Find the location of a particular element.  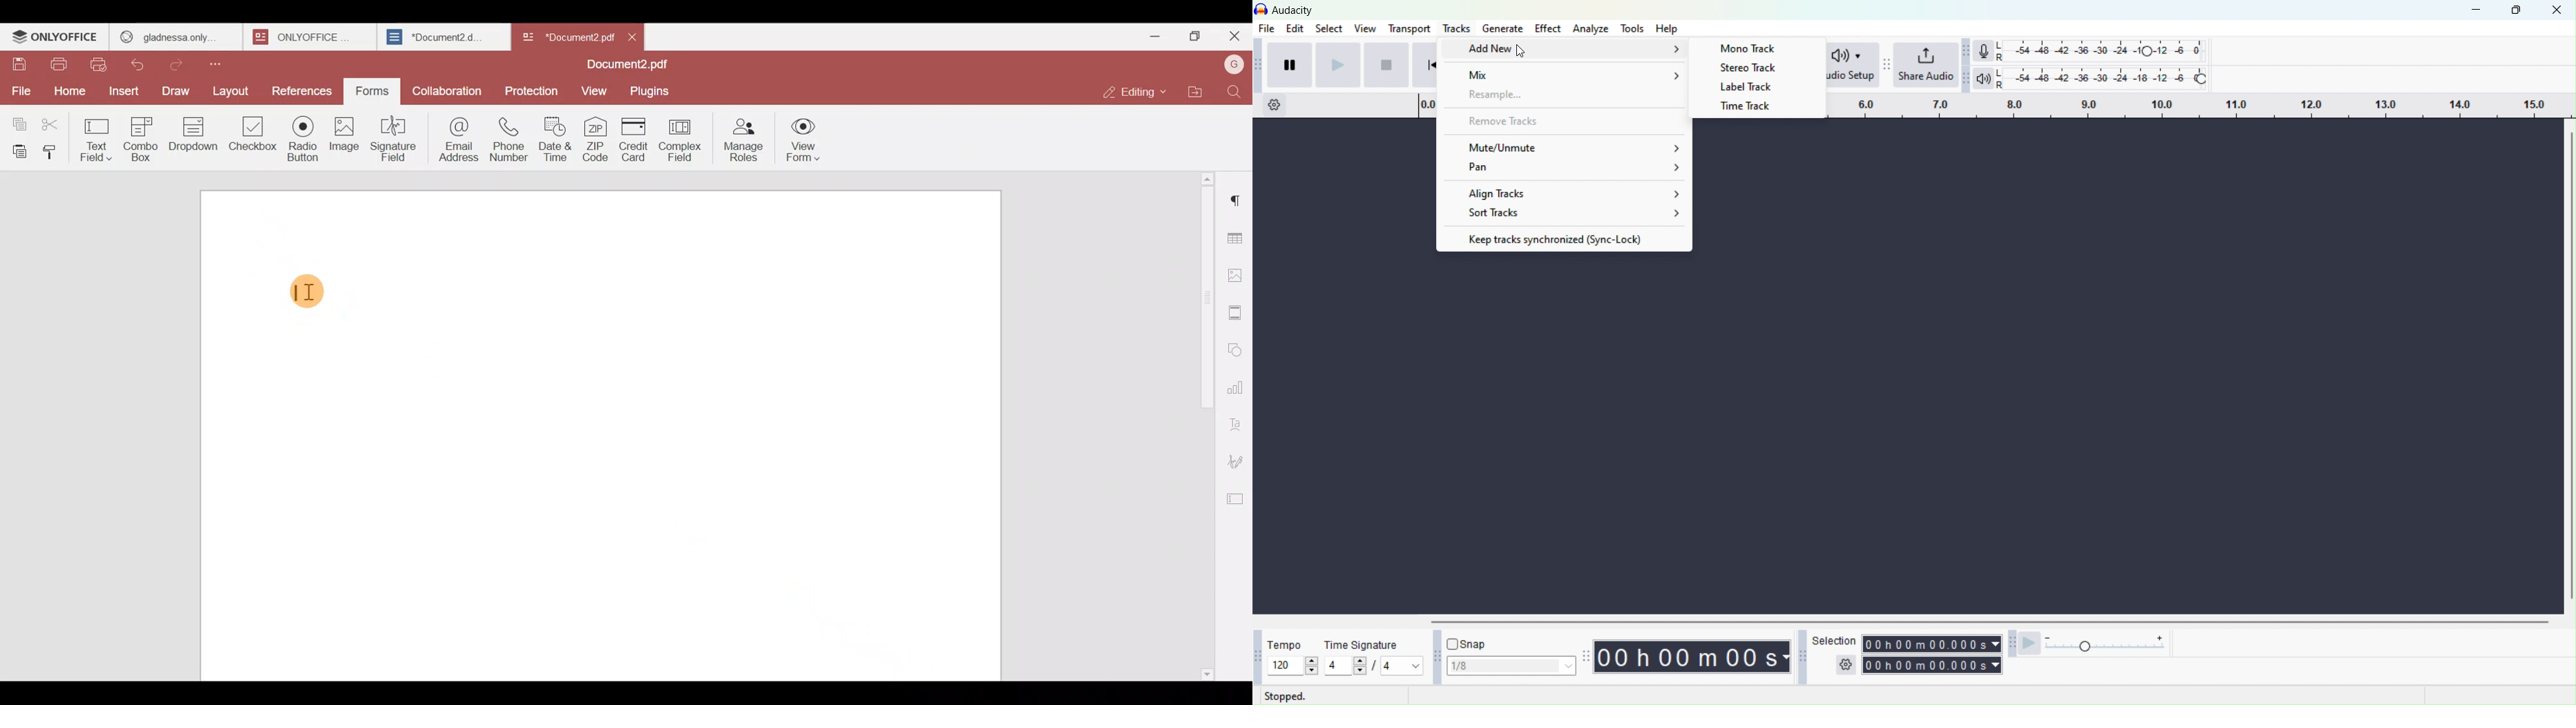

Minimize is located at coordinates (1159, 37).